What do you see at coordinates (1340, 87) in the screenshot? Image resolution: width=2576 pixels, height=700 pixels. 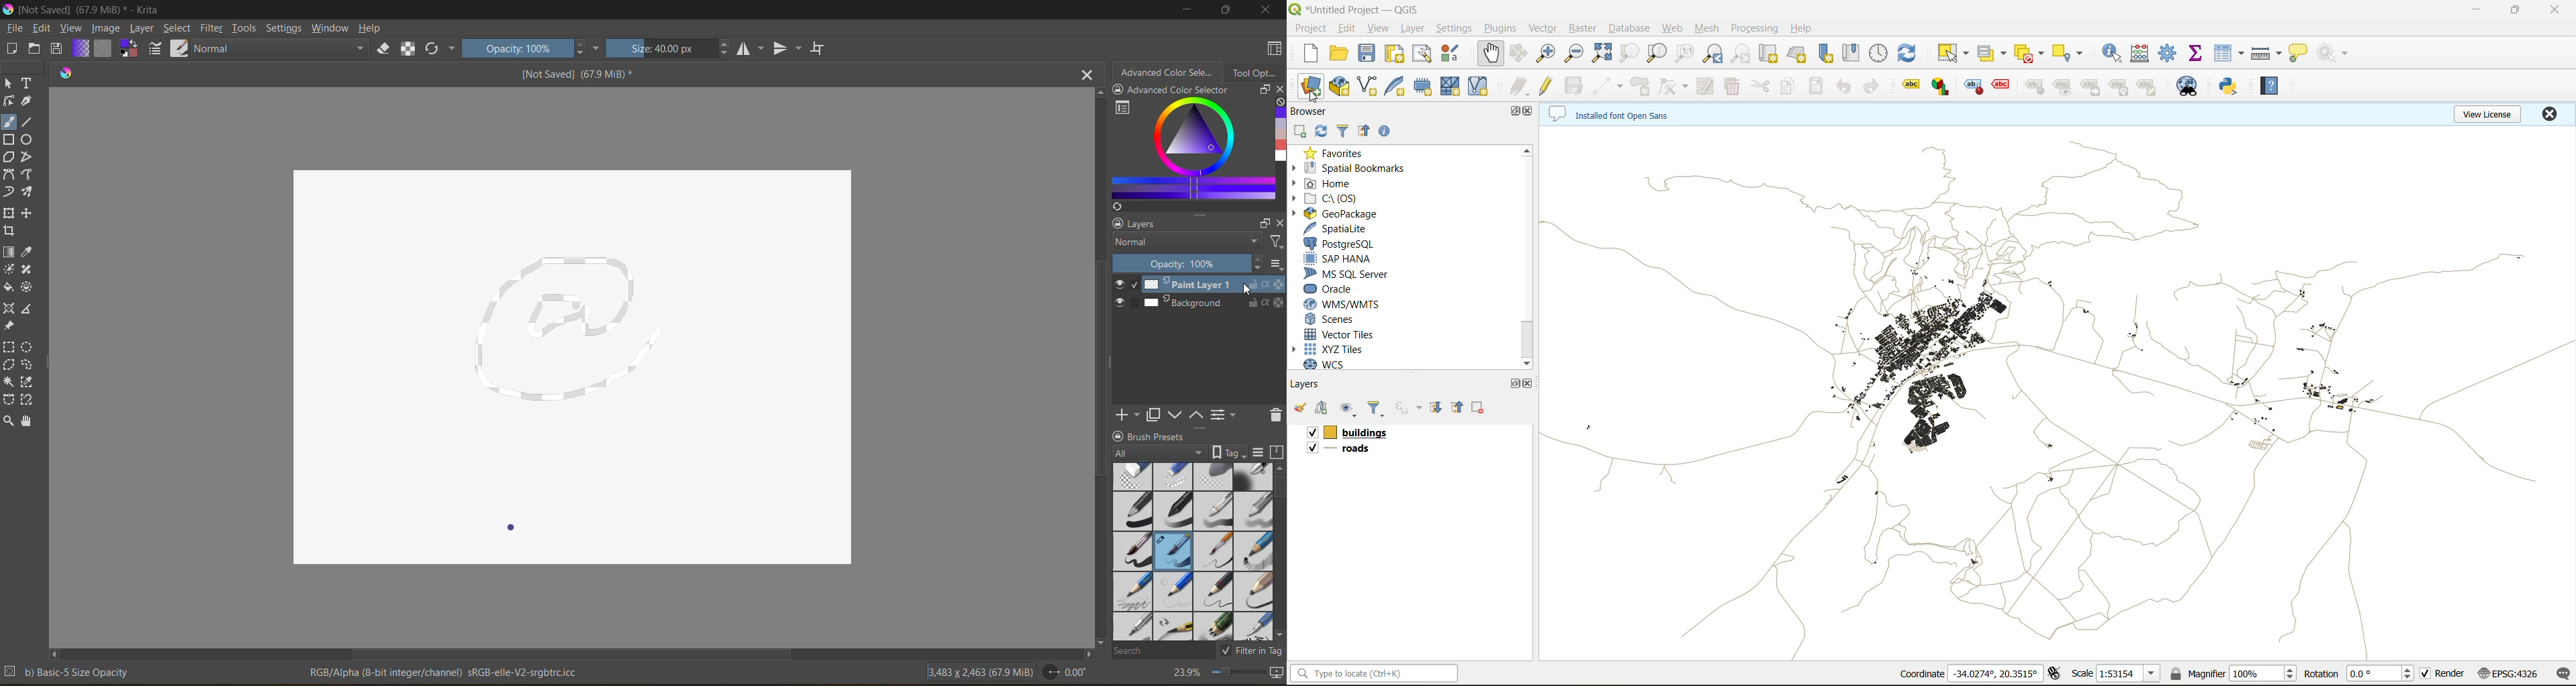 I see `new geopackage layer` at bounding box center [1340, 87].